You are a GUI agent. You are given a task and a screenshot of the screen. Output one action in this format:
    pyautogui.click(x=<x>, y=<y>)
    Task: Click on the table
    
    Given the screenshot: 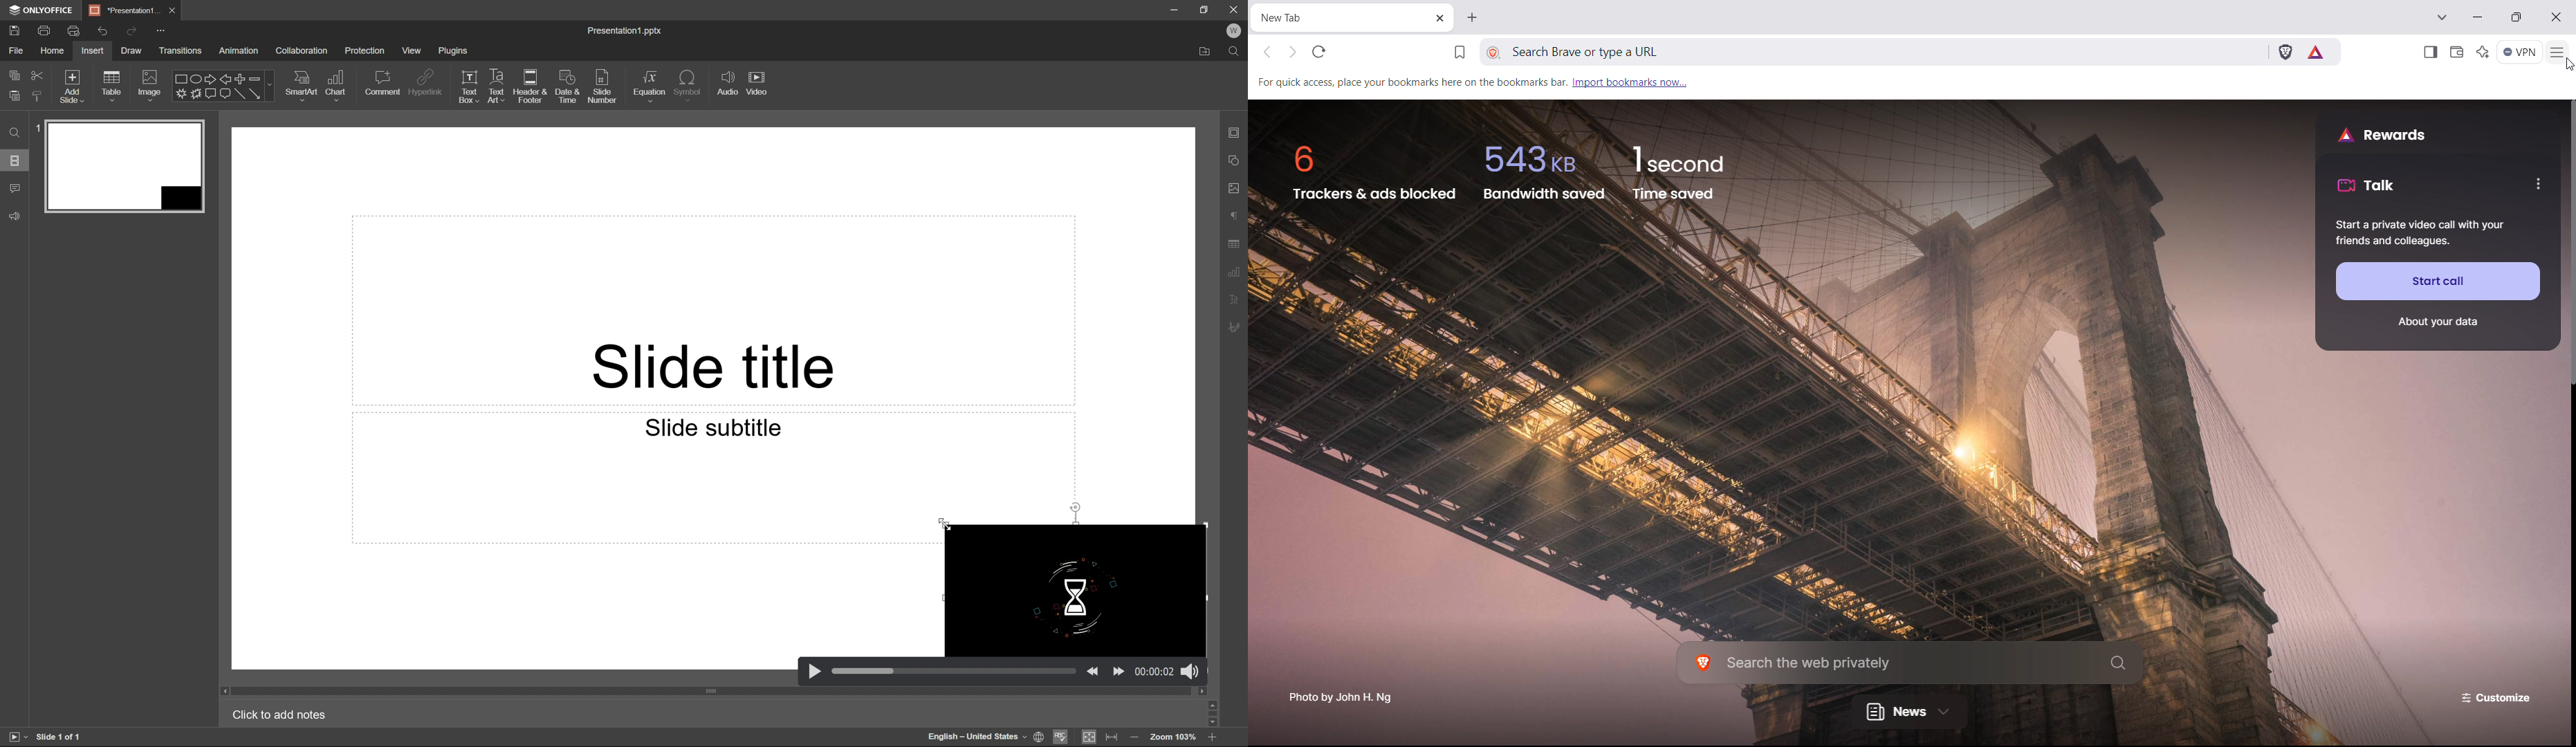 What is the action you would take?
    pyautogui.click(x=115, y=86)
    